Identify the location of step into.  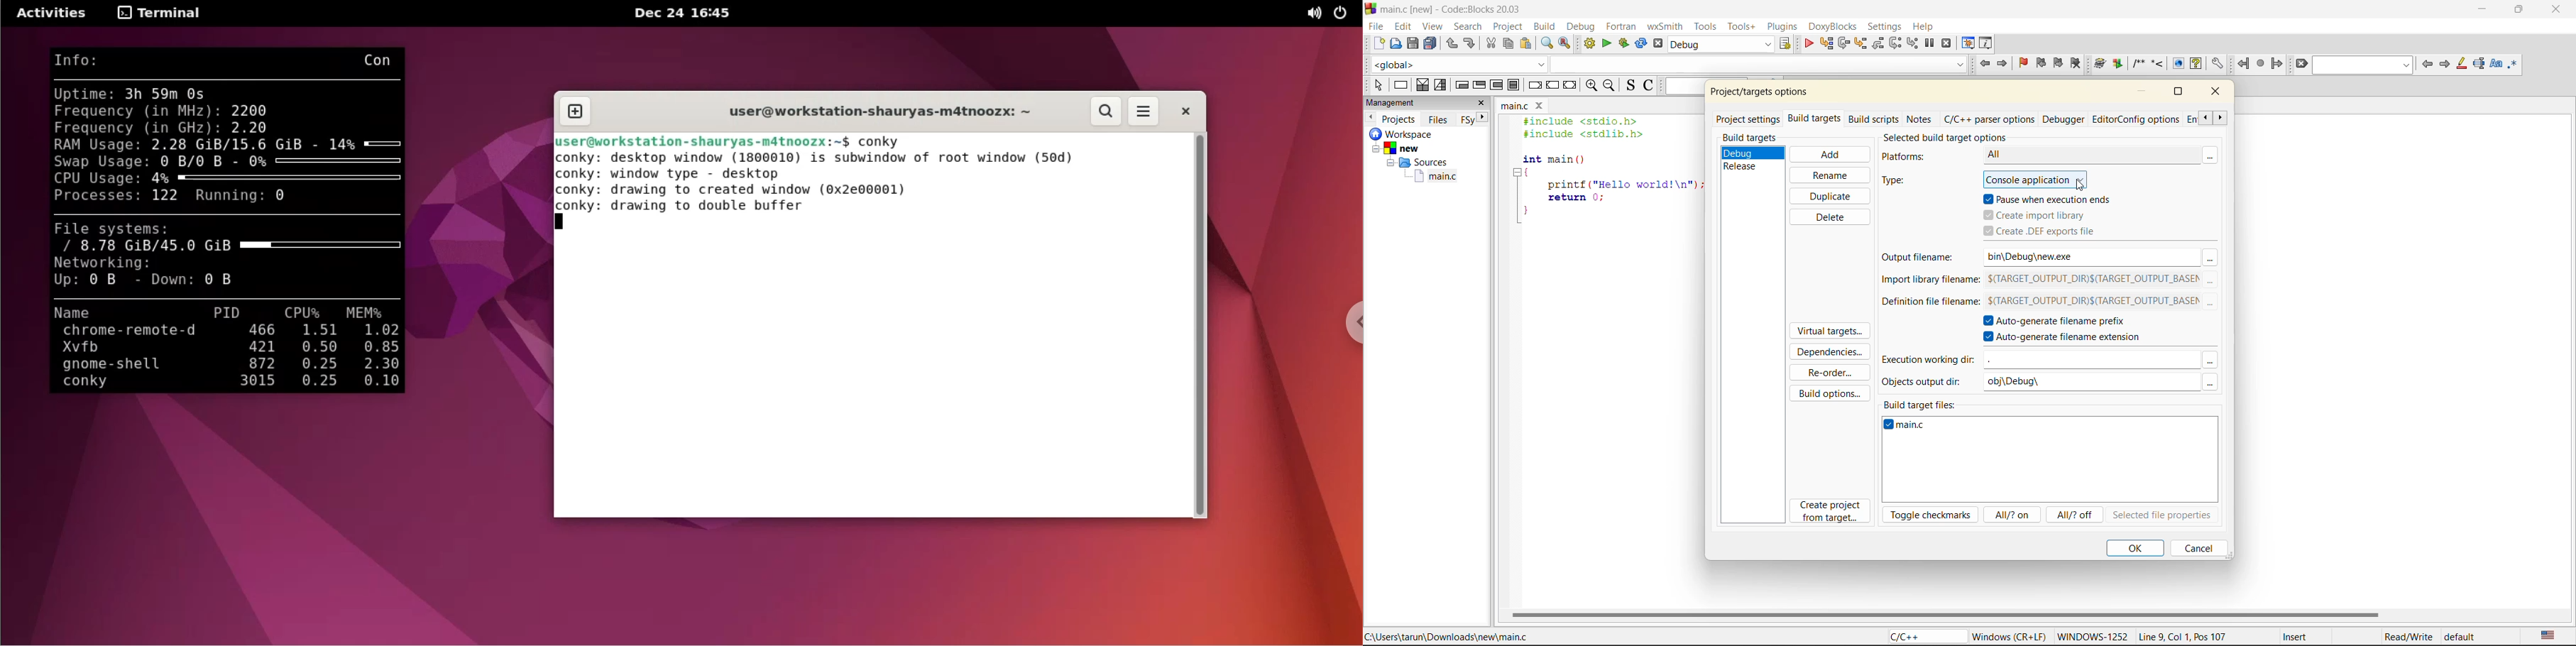
(1862, 44).